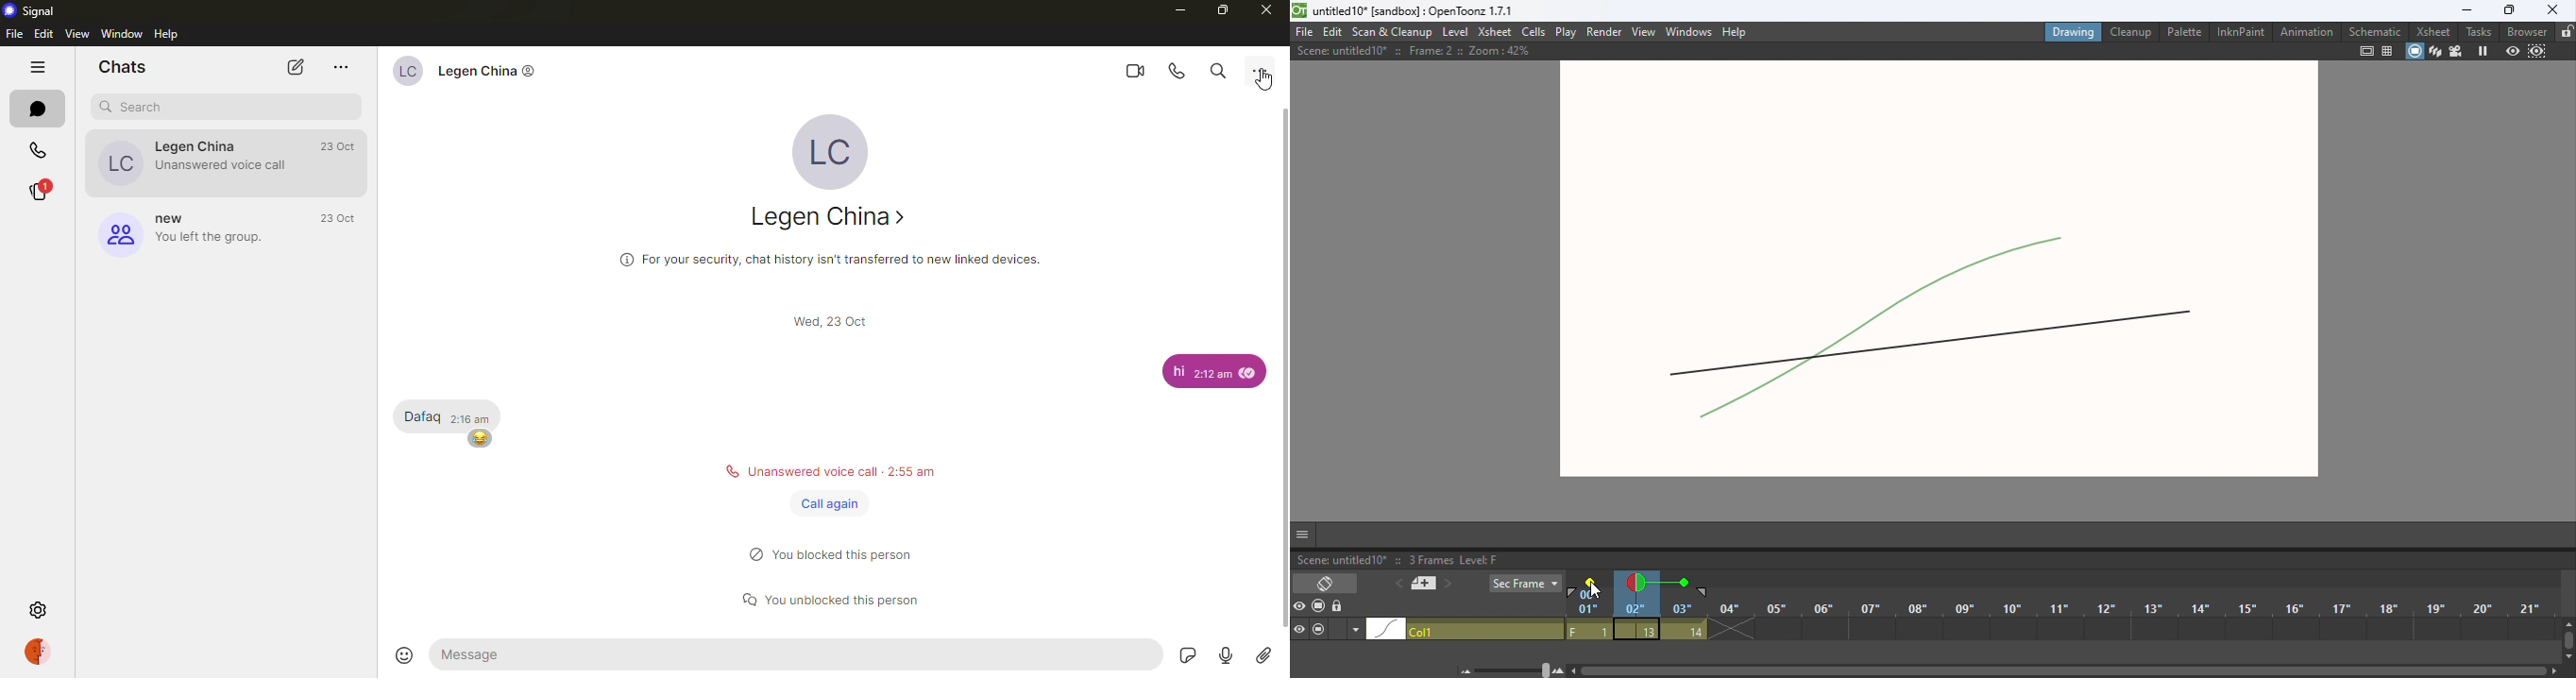  Describe the element at coordinates (292, 68) in the screenshot. I see `new chat` at that location.